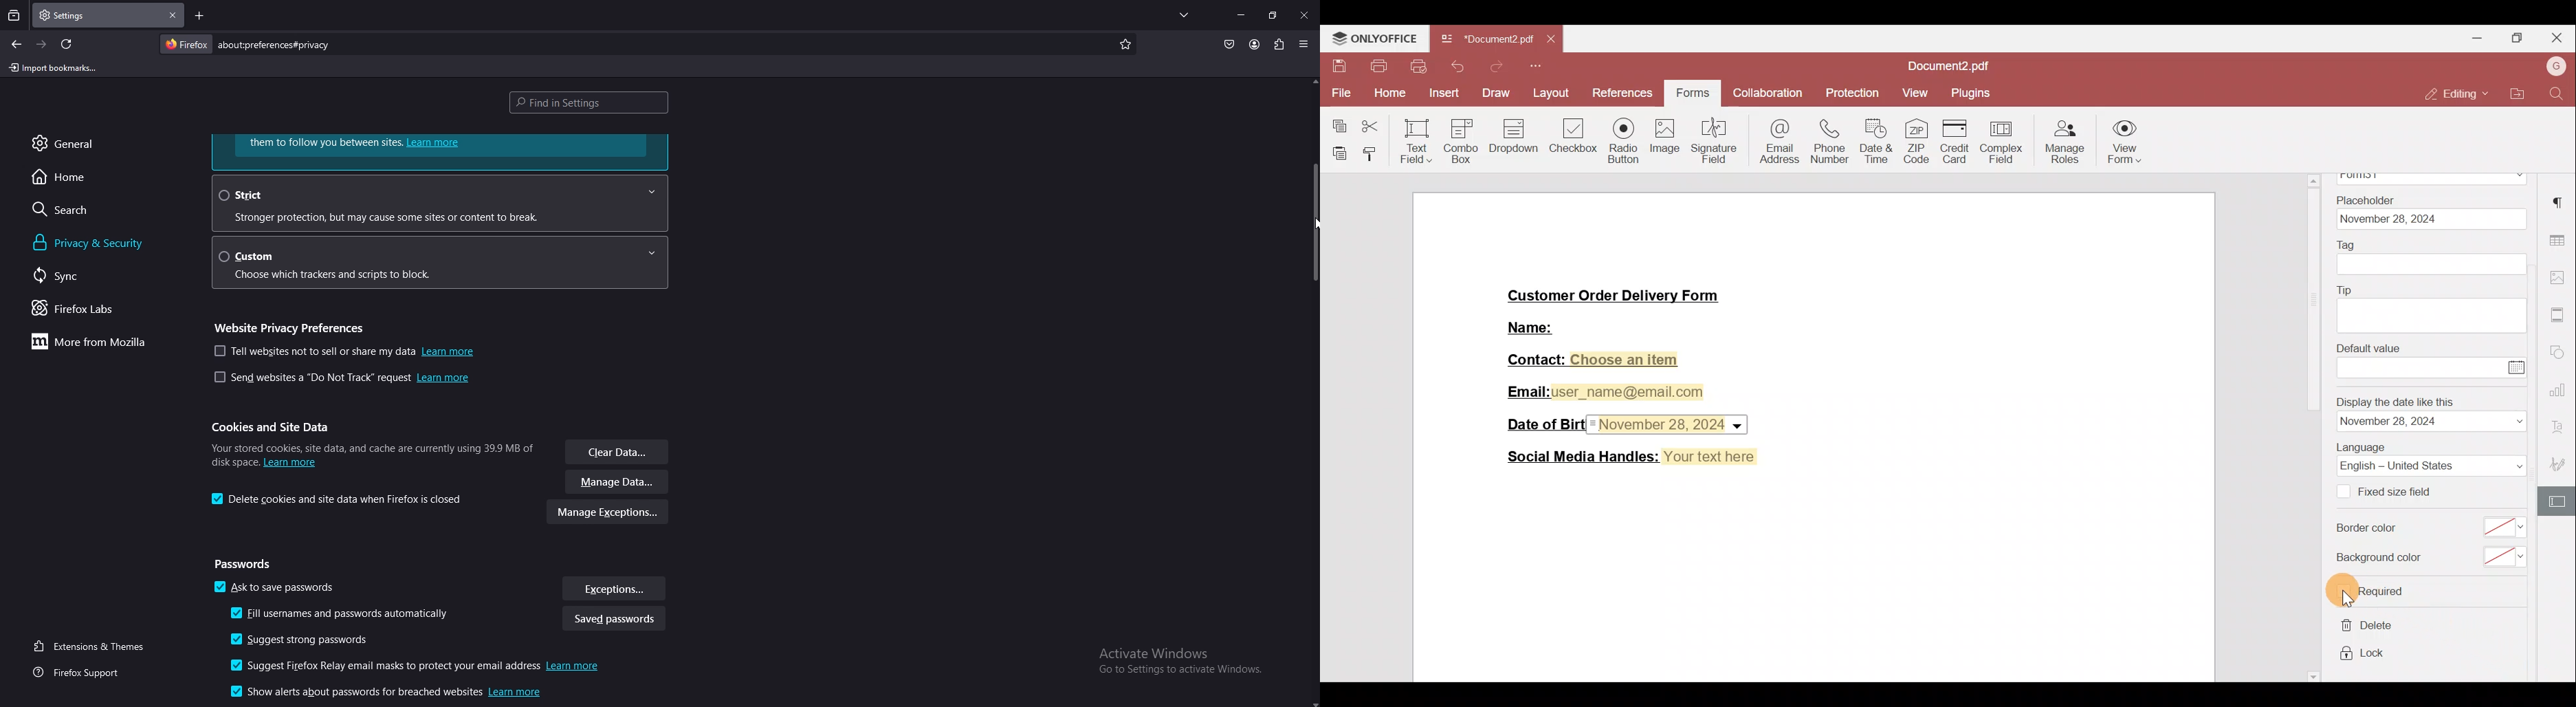  I want to click on File, so click(1338, 92).